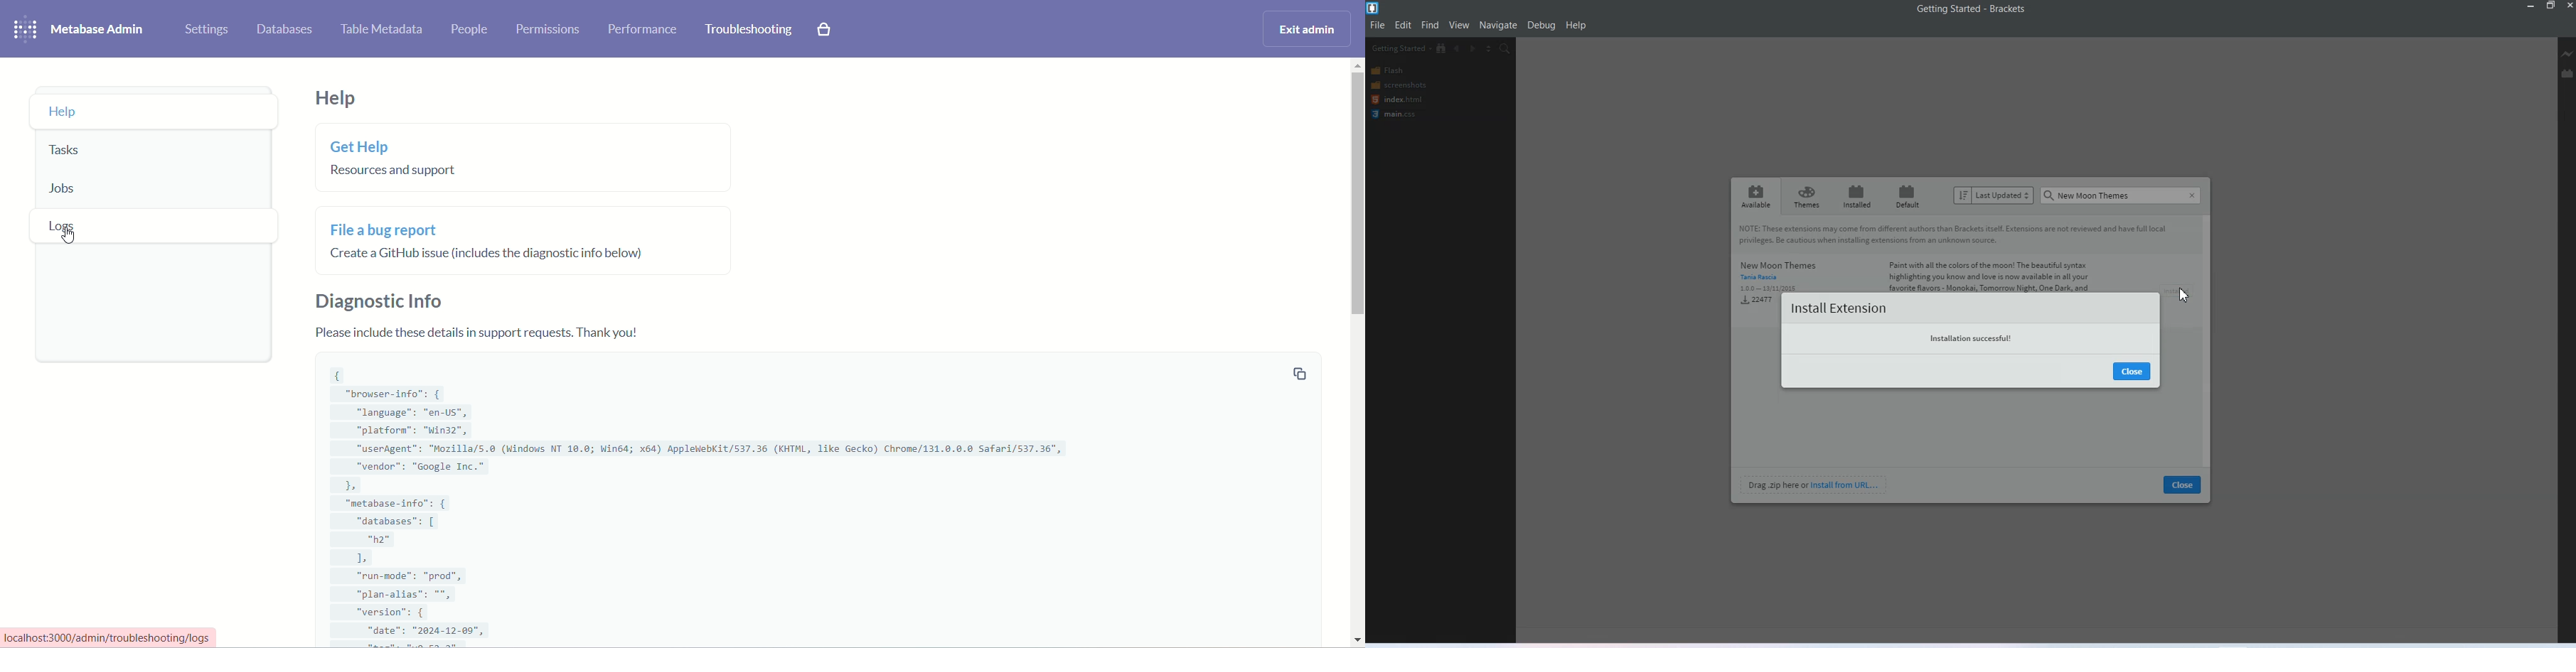 The width and height of the screenshot is (2576, 672). What do you see at coordinates (2567, 70) in the screenshot?
I see `Extension manager` at bounding box center [2567, 70].